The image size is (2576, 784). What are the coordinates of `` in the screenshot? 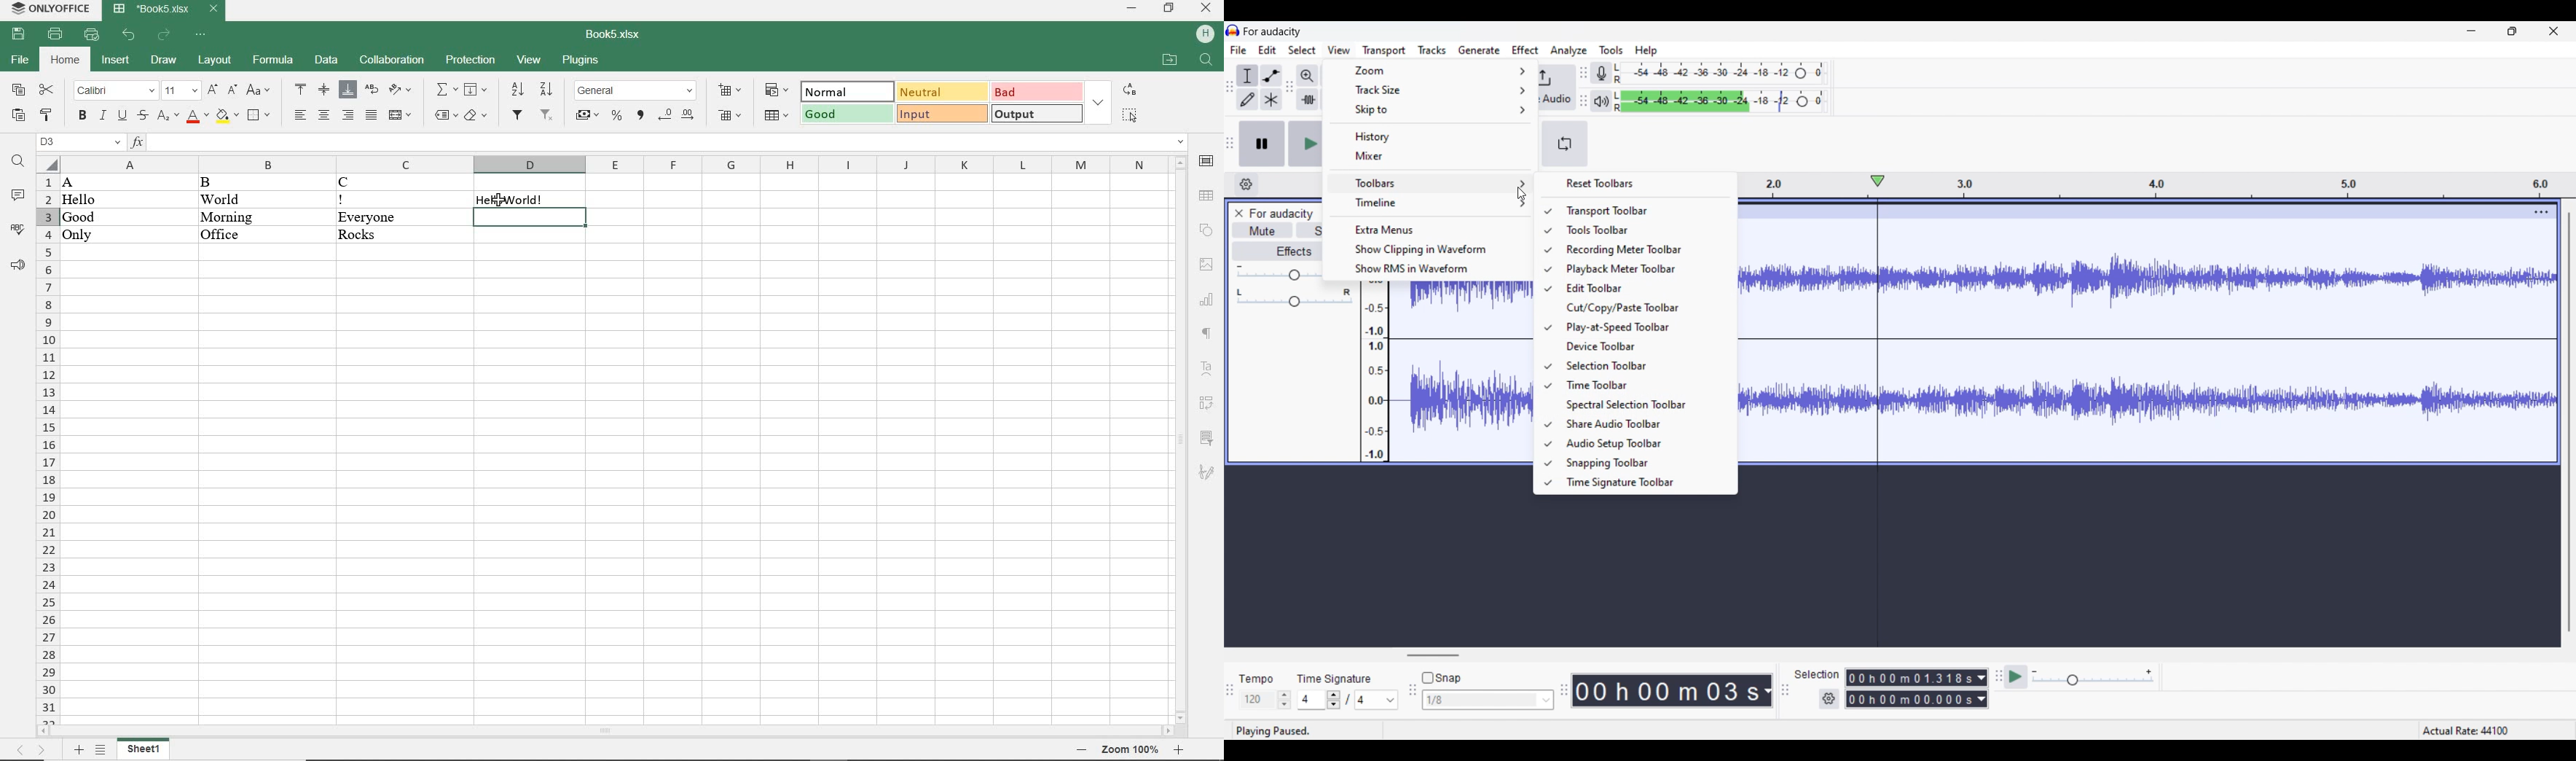 It's located at (1206, 476).